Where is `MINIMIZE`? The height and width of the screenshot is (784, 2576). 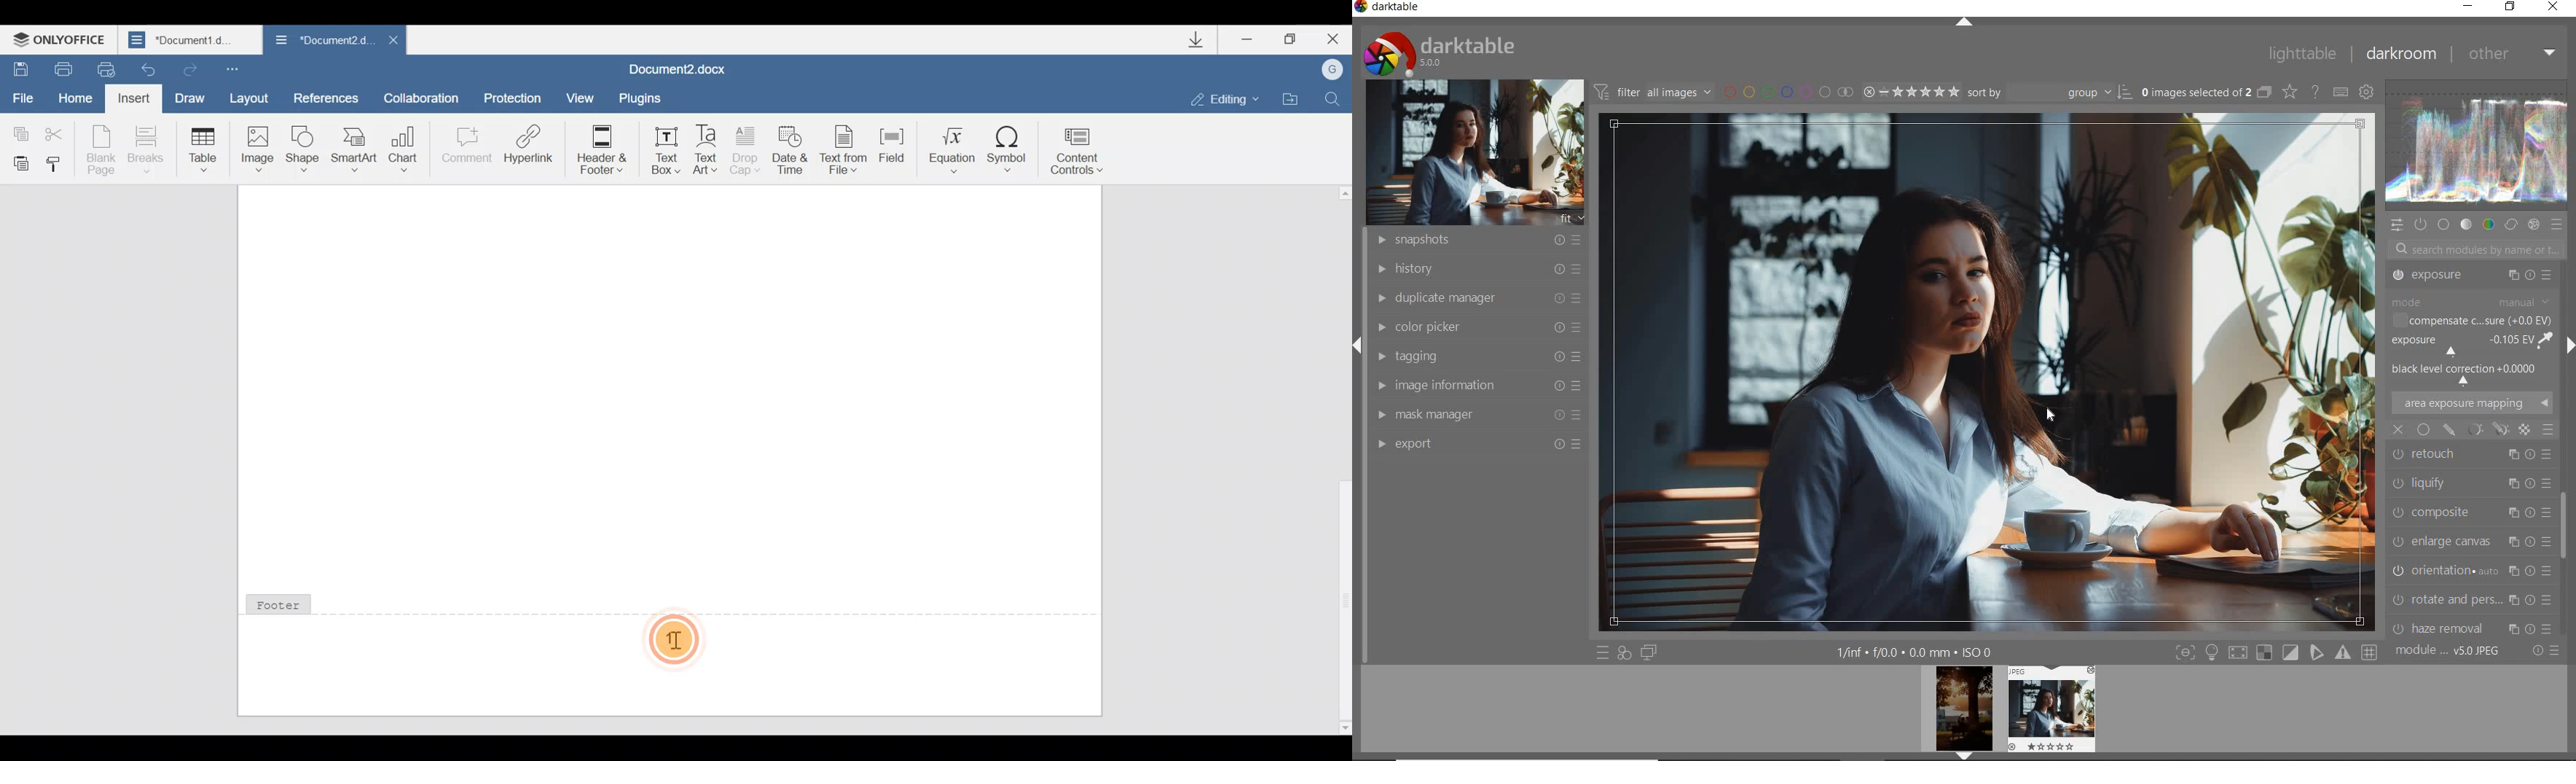
MINIMIZE is located at coordinates (2465, 6).